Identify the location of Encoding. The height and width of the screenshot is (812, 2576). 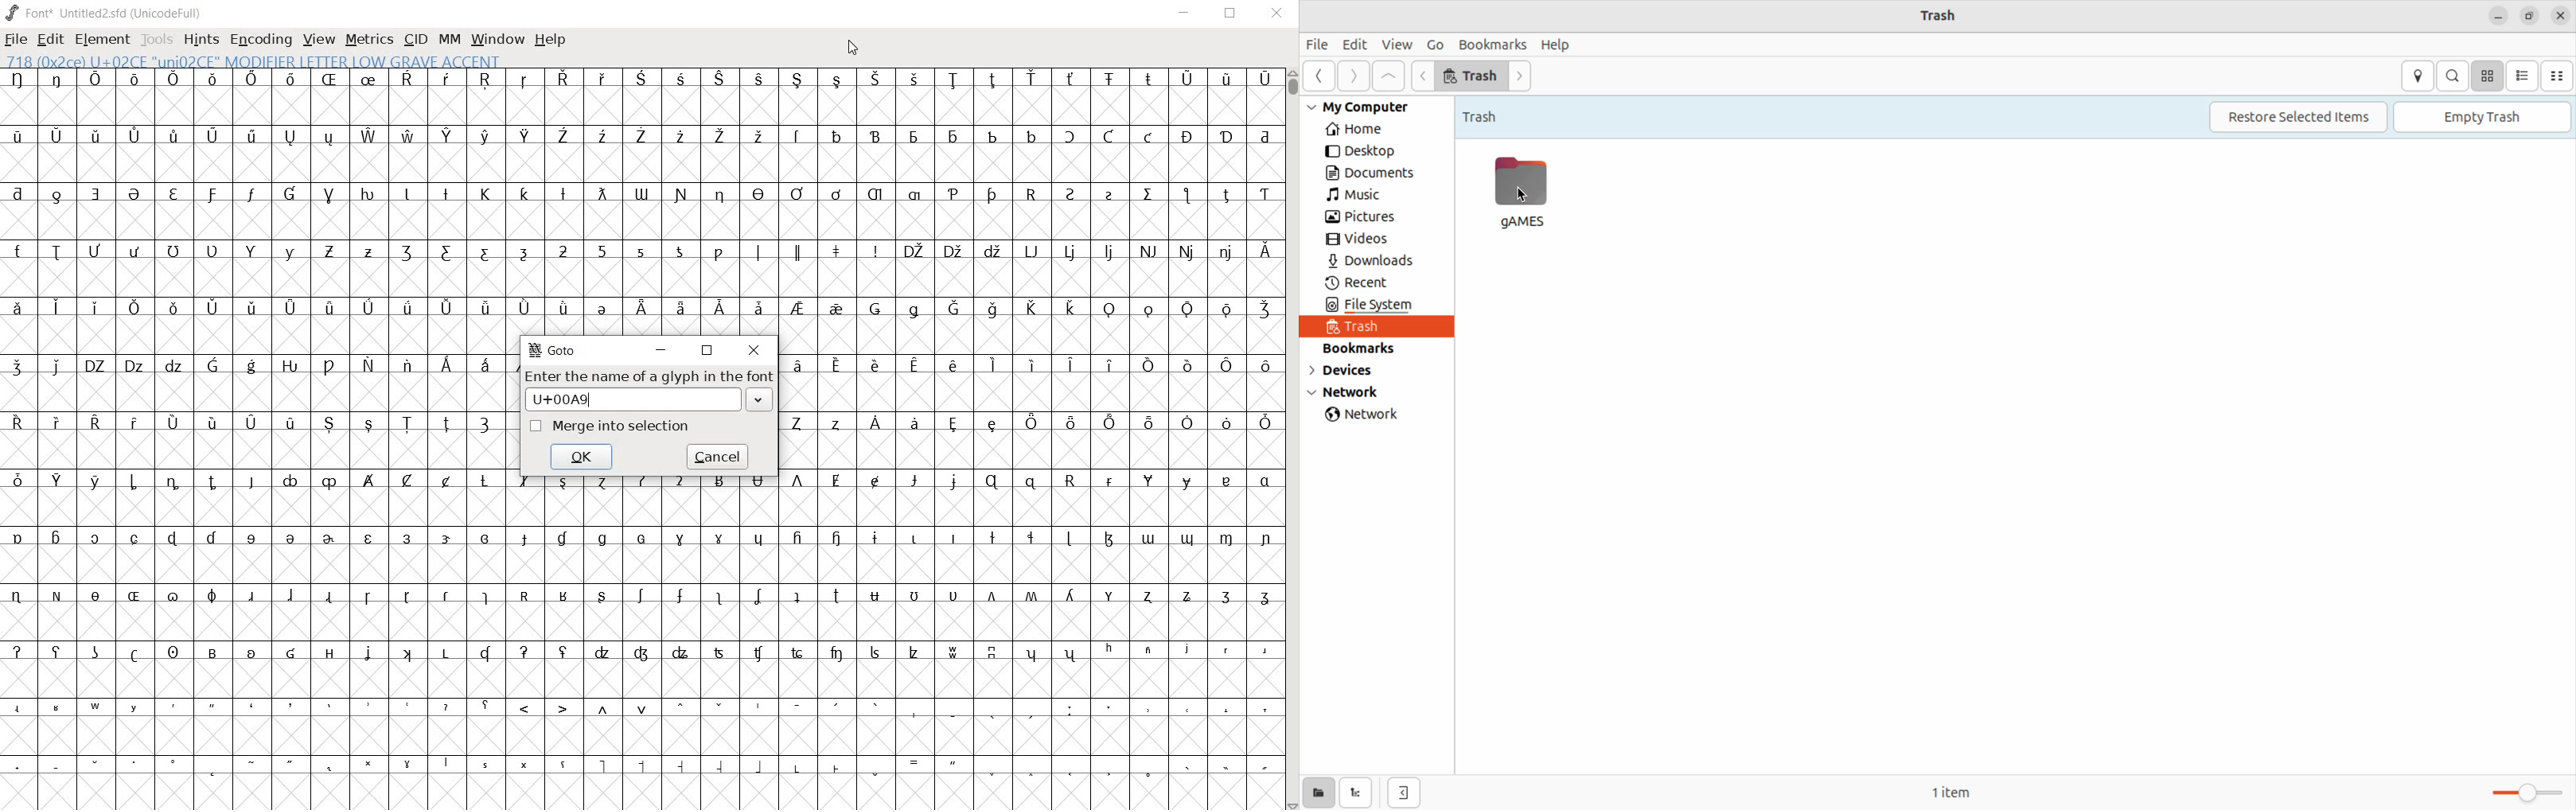
(260, 40).